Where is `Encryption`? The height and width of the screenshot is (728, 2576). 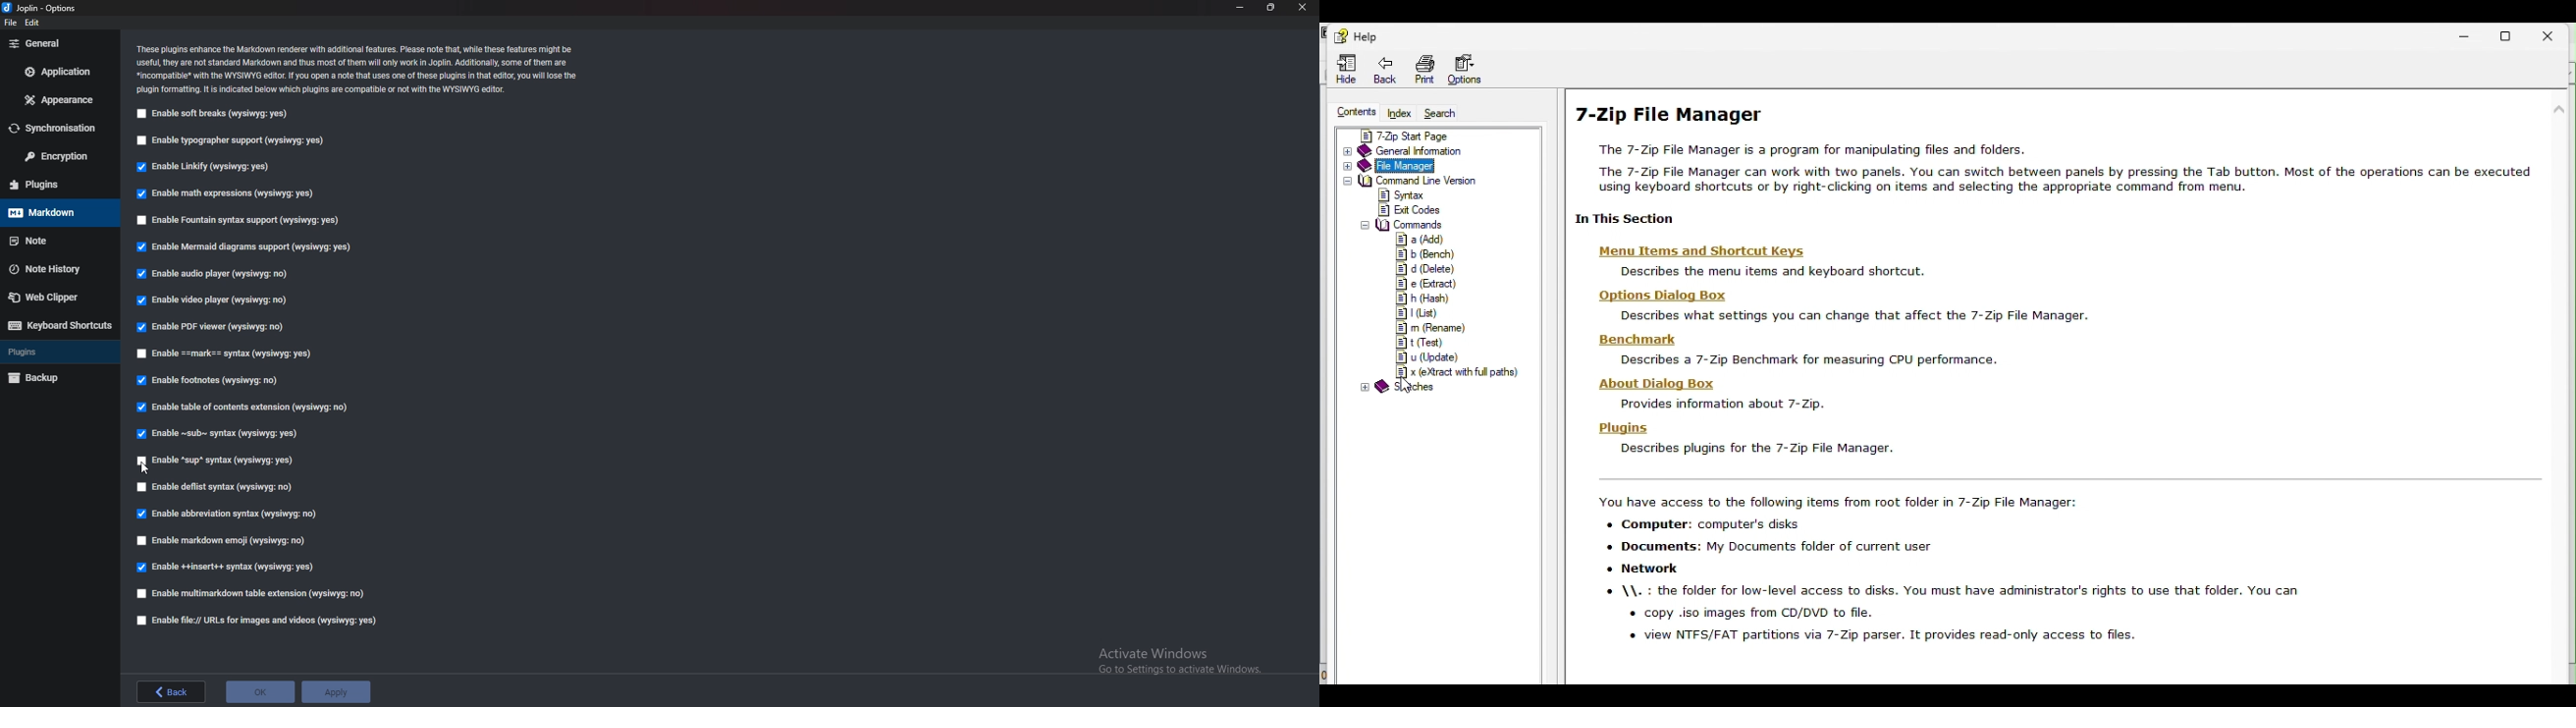 Encryption is located at coordinates (61, 157).